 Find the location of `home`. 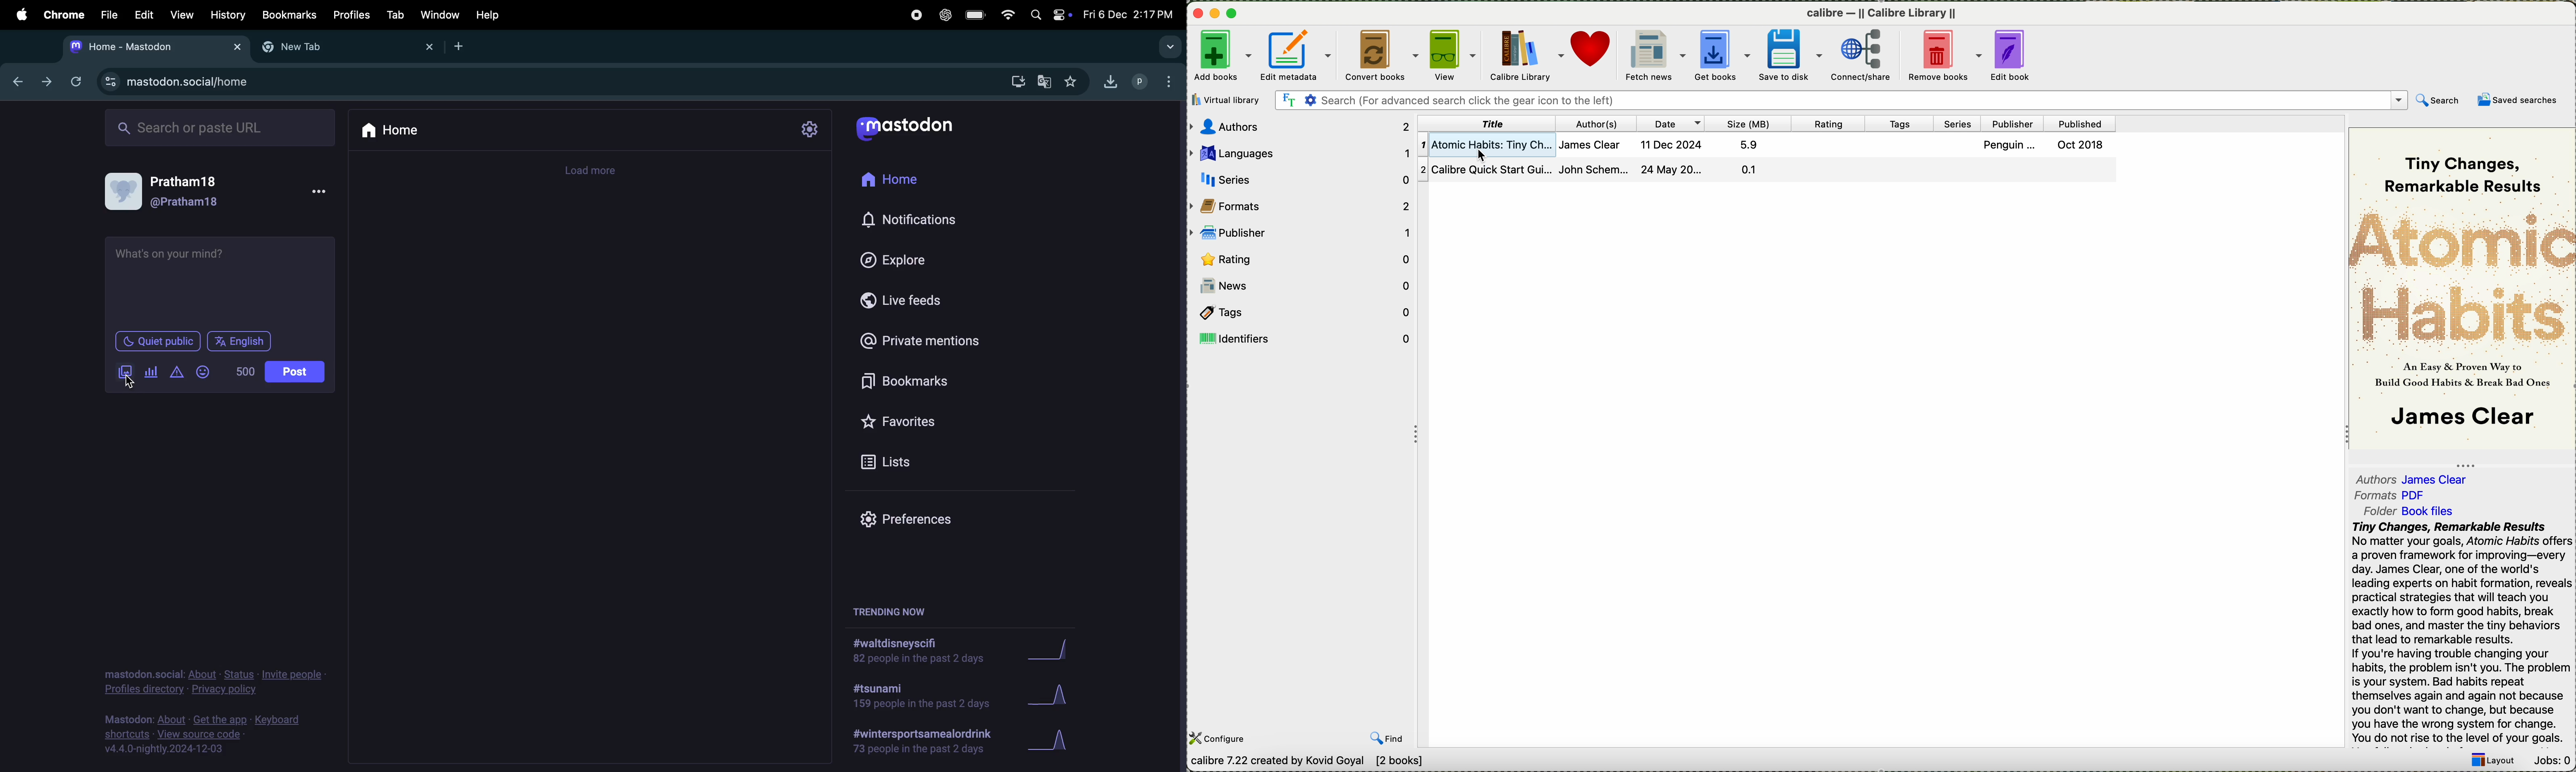

home is located at coordinates (394, 131).